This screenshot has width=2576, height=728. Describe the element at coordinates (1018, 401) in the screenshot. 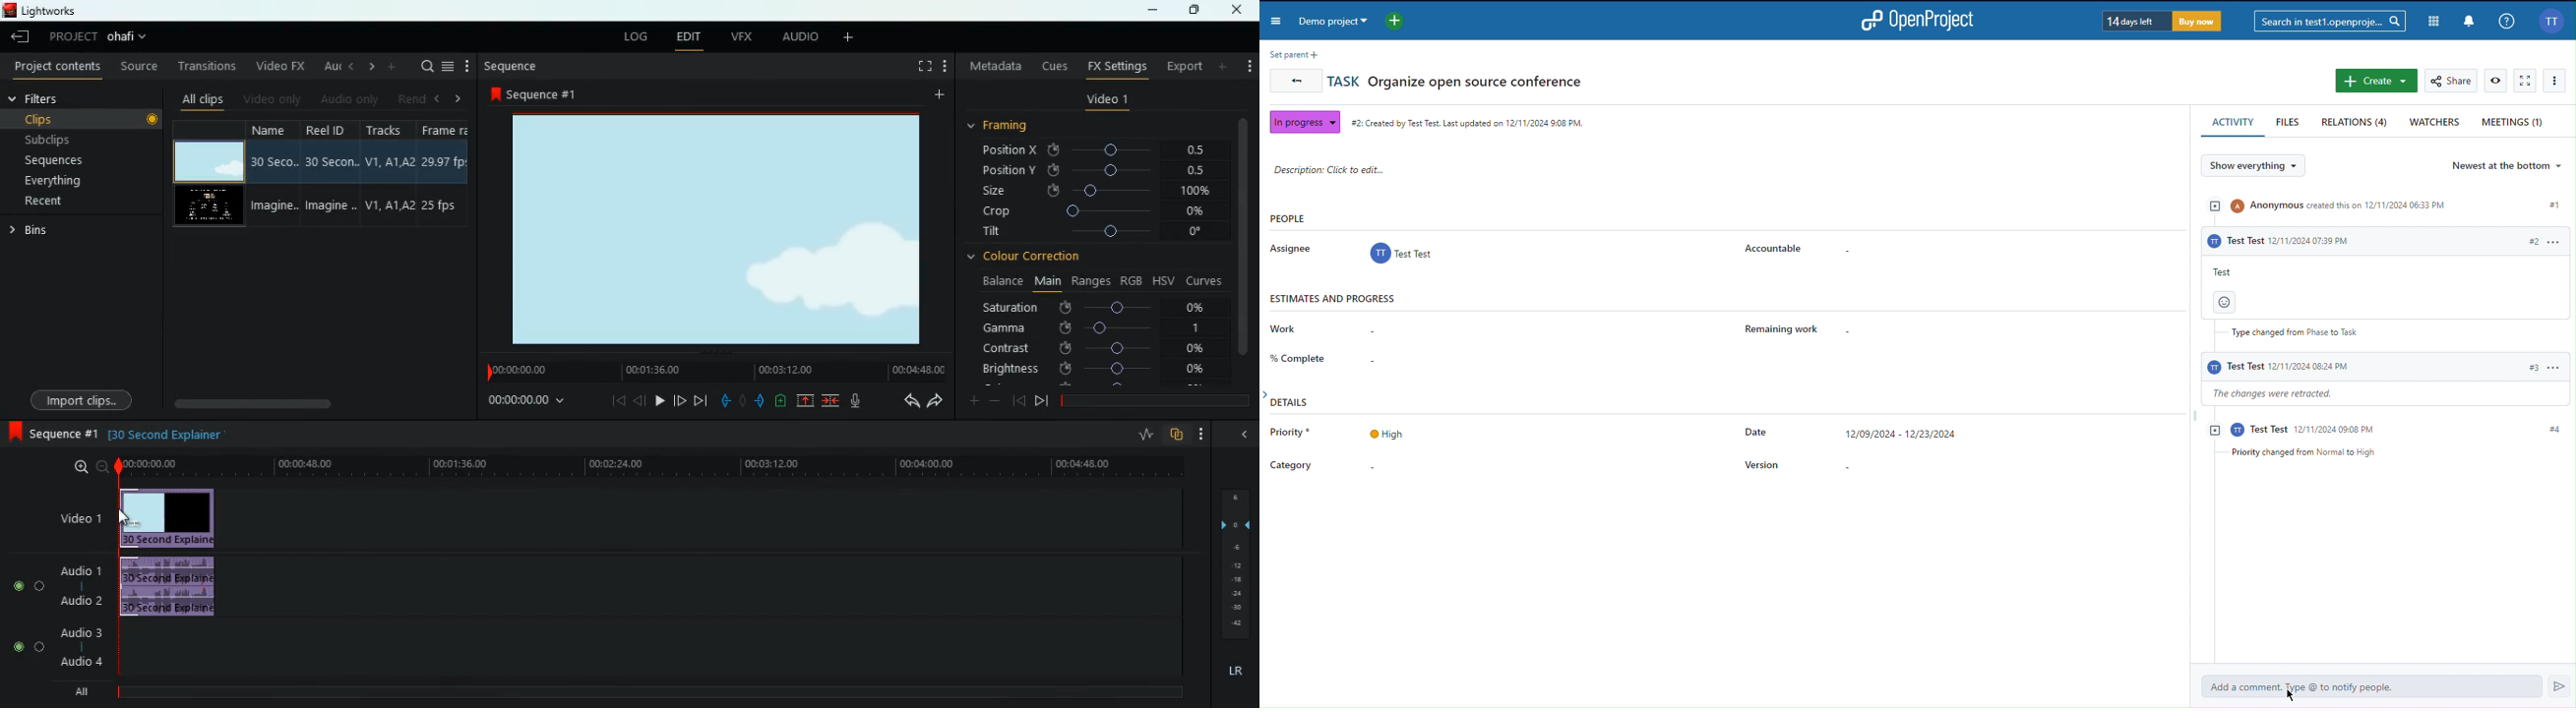

I see `back` at that location.